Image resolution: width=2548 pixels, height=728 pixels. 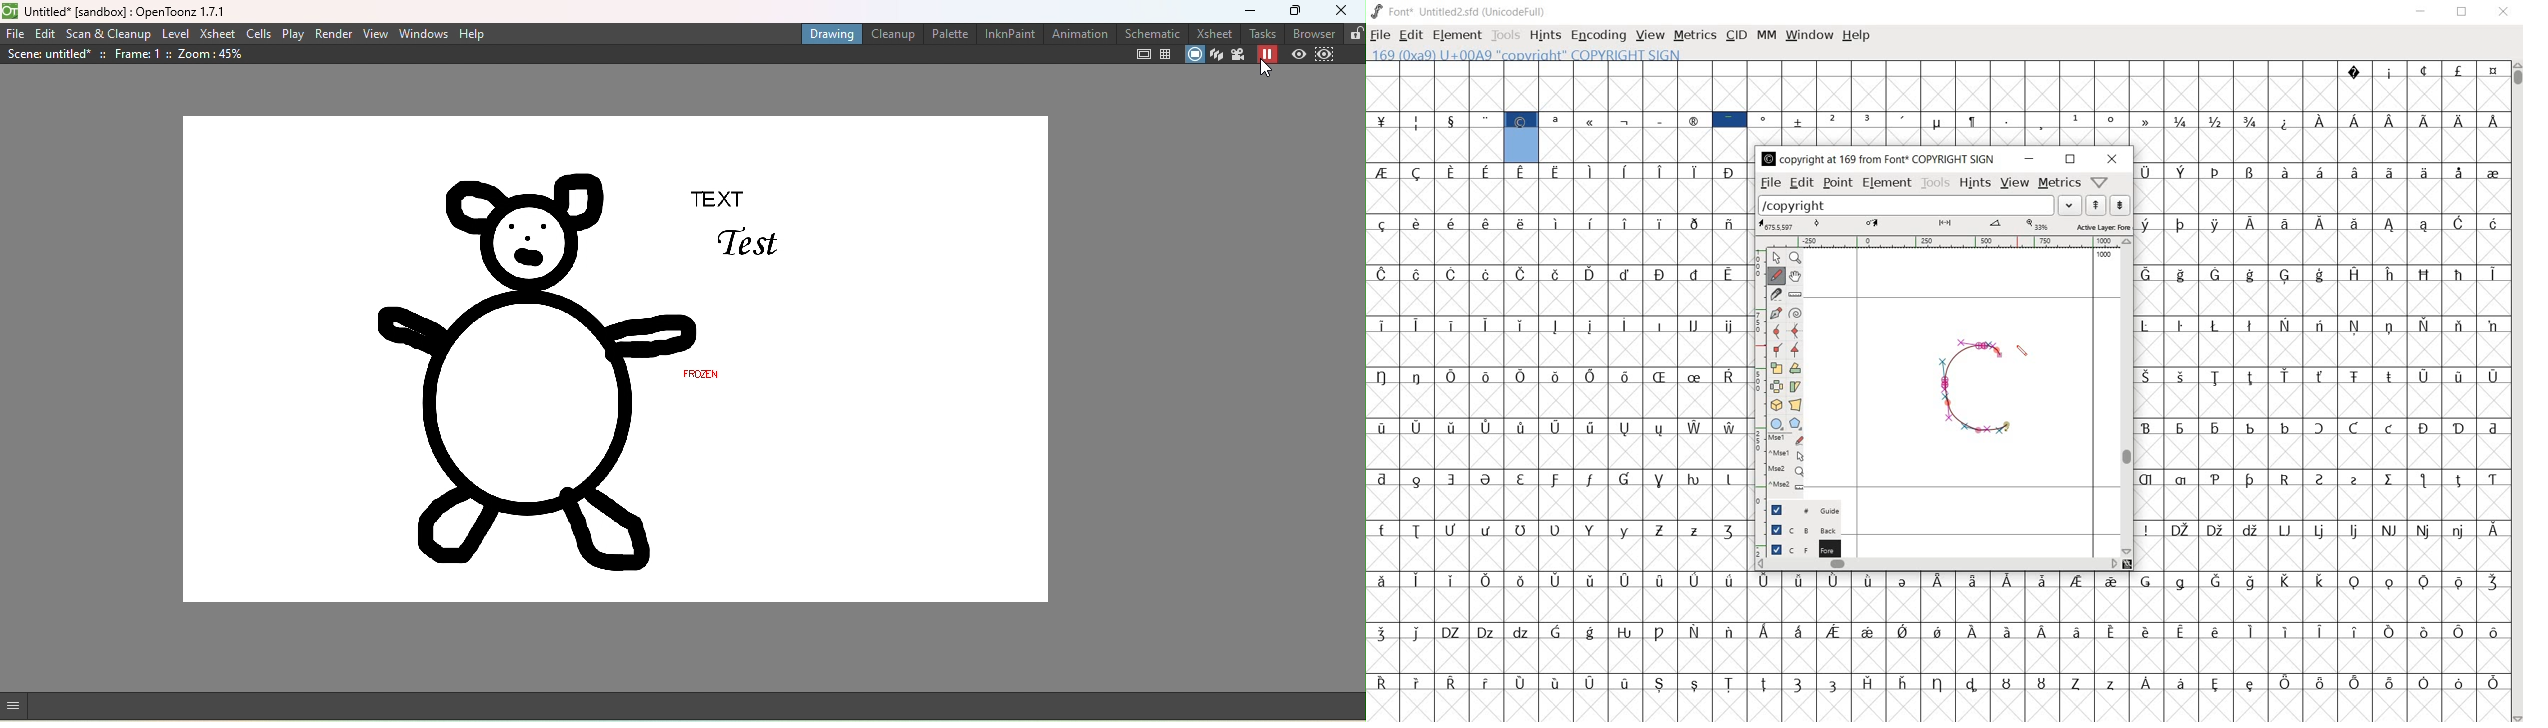 What do you see at coordinates (1795, 424) in the screenshot?
I see `polygon or star` at bounding box center [1795, 424].